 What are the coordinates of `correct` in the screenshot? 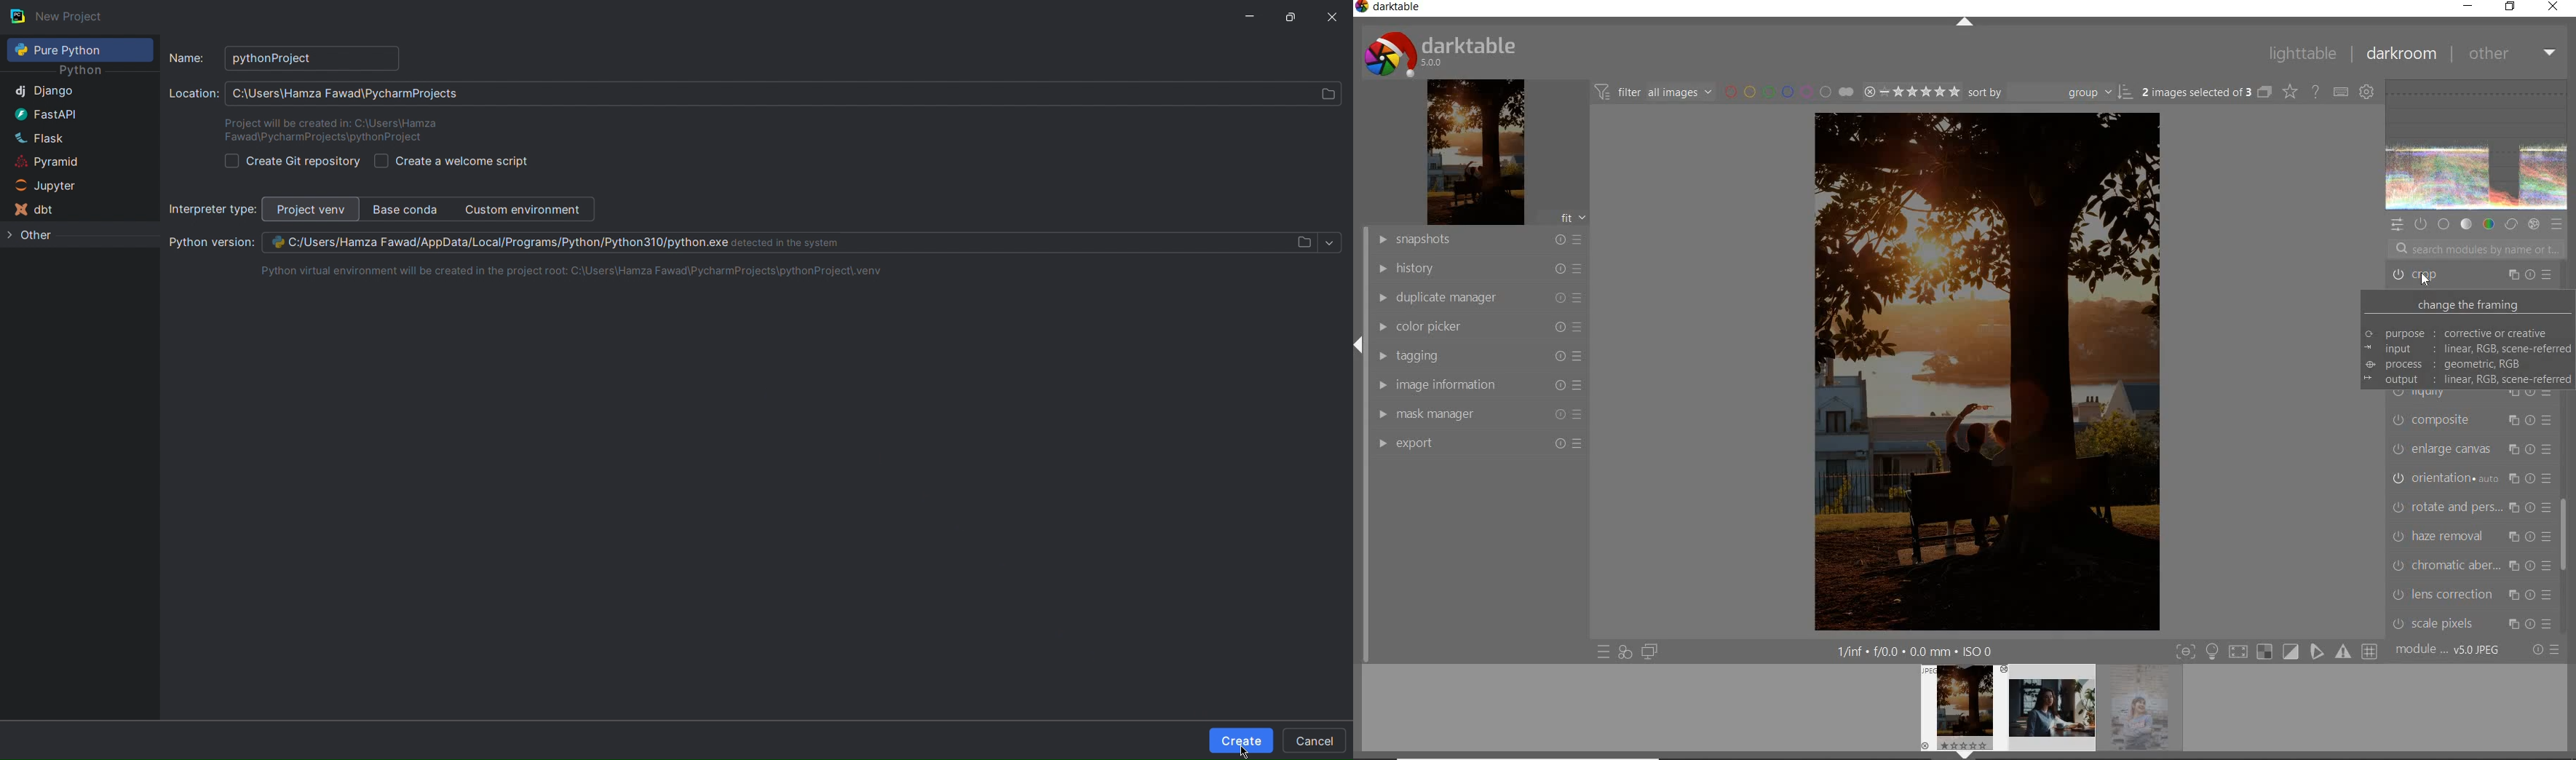 It's located at (2510, 223).